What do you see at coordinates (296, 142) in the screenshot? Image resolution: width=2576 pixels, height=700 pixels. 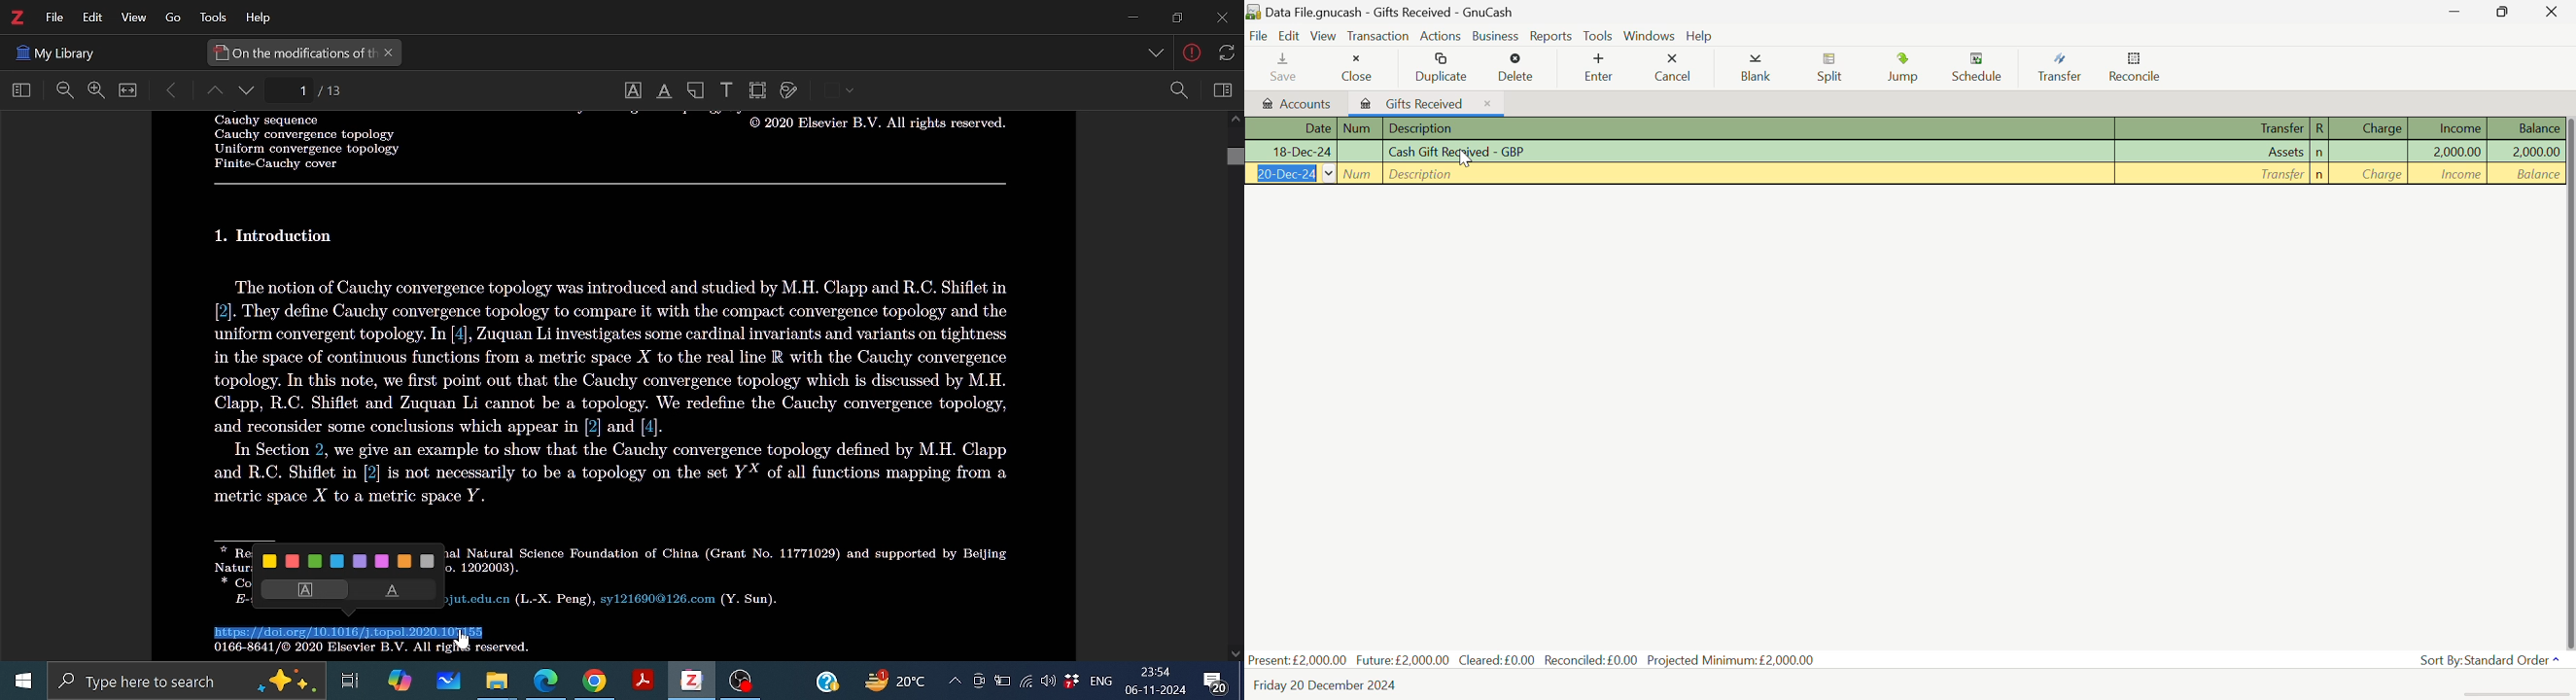 I see `` at bounding box center [296, 142].